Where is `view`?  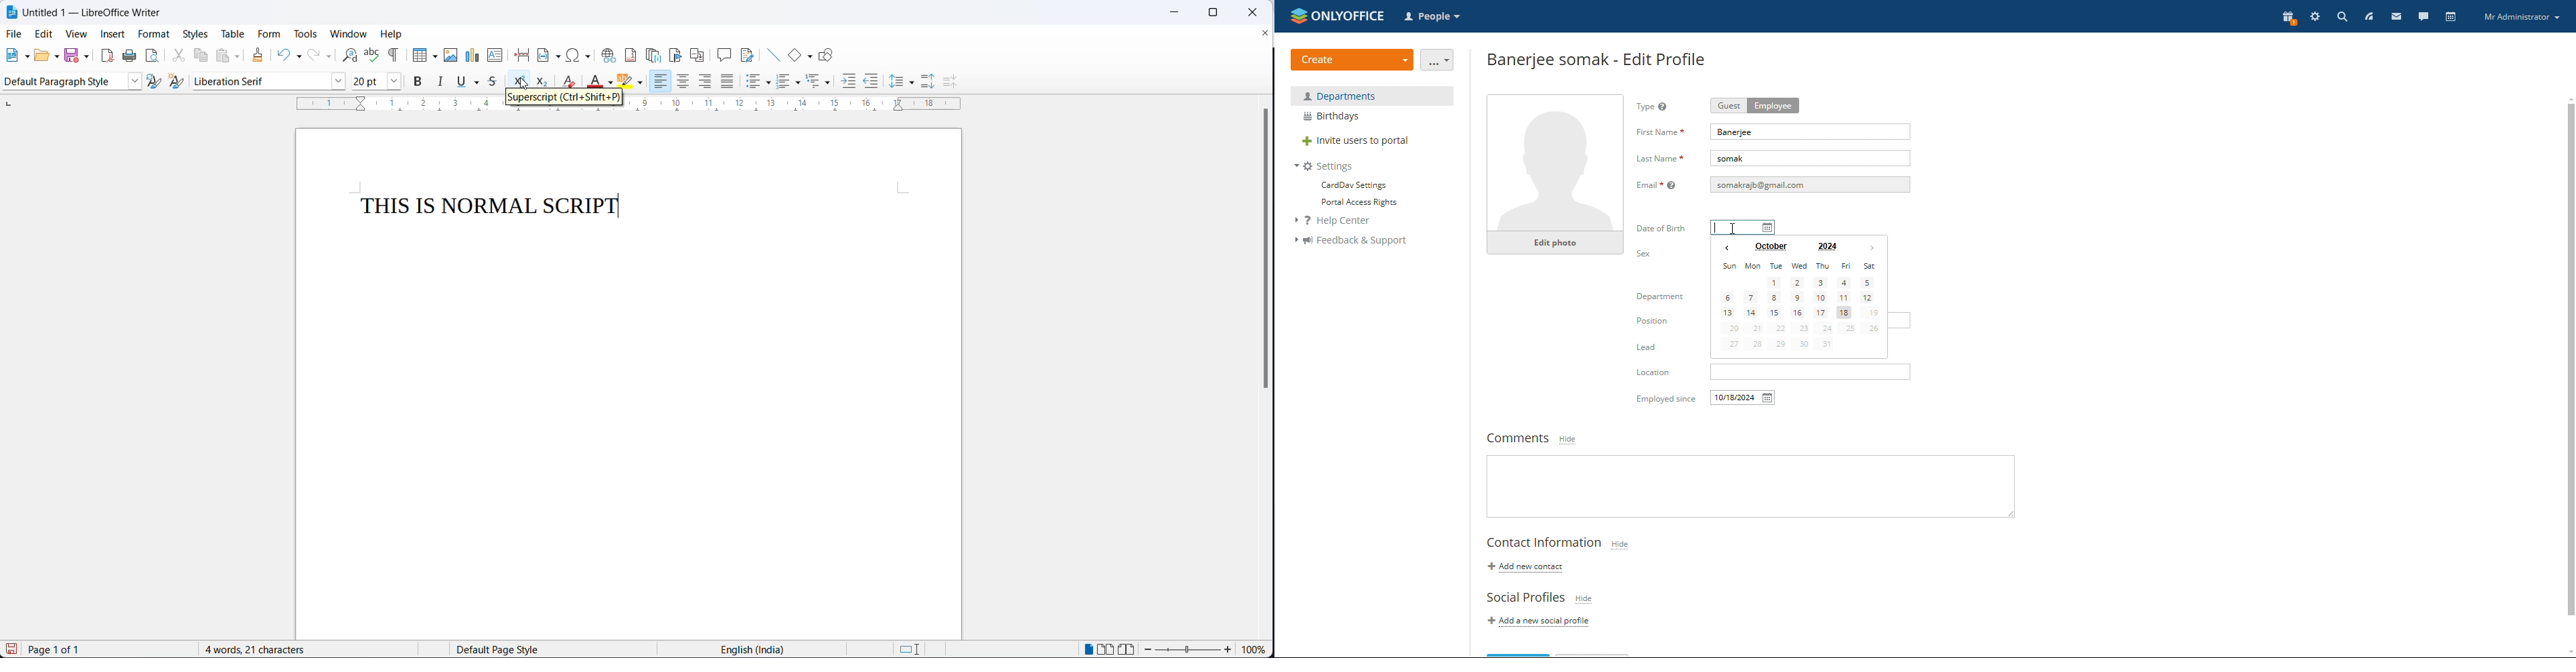
view is located at coordinates (72, 35).